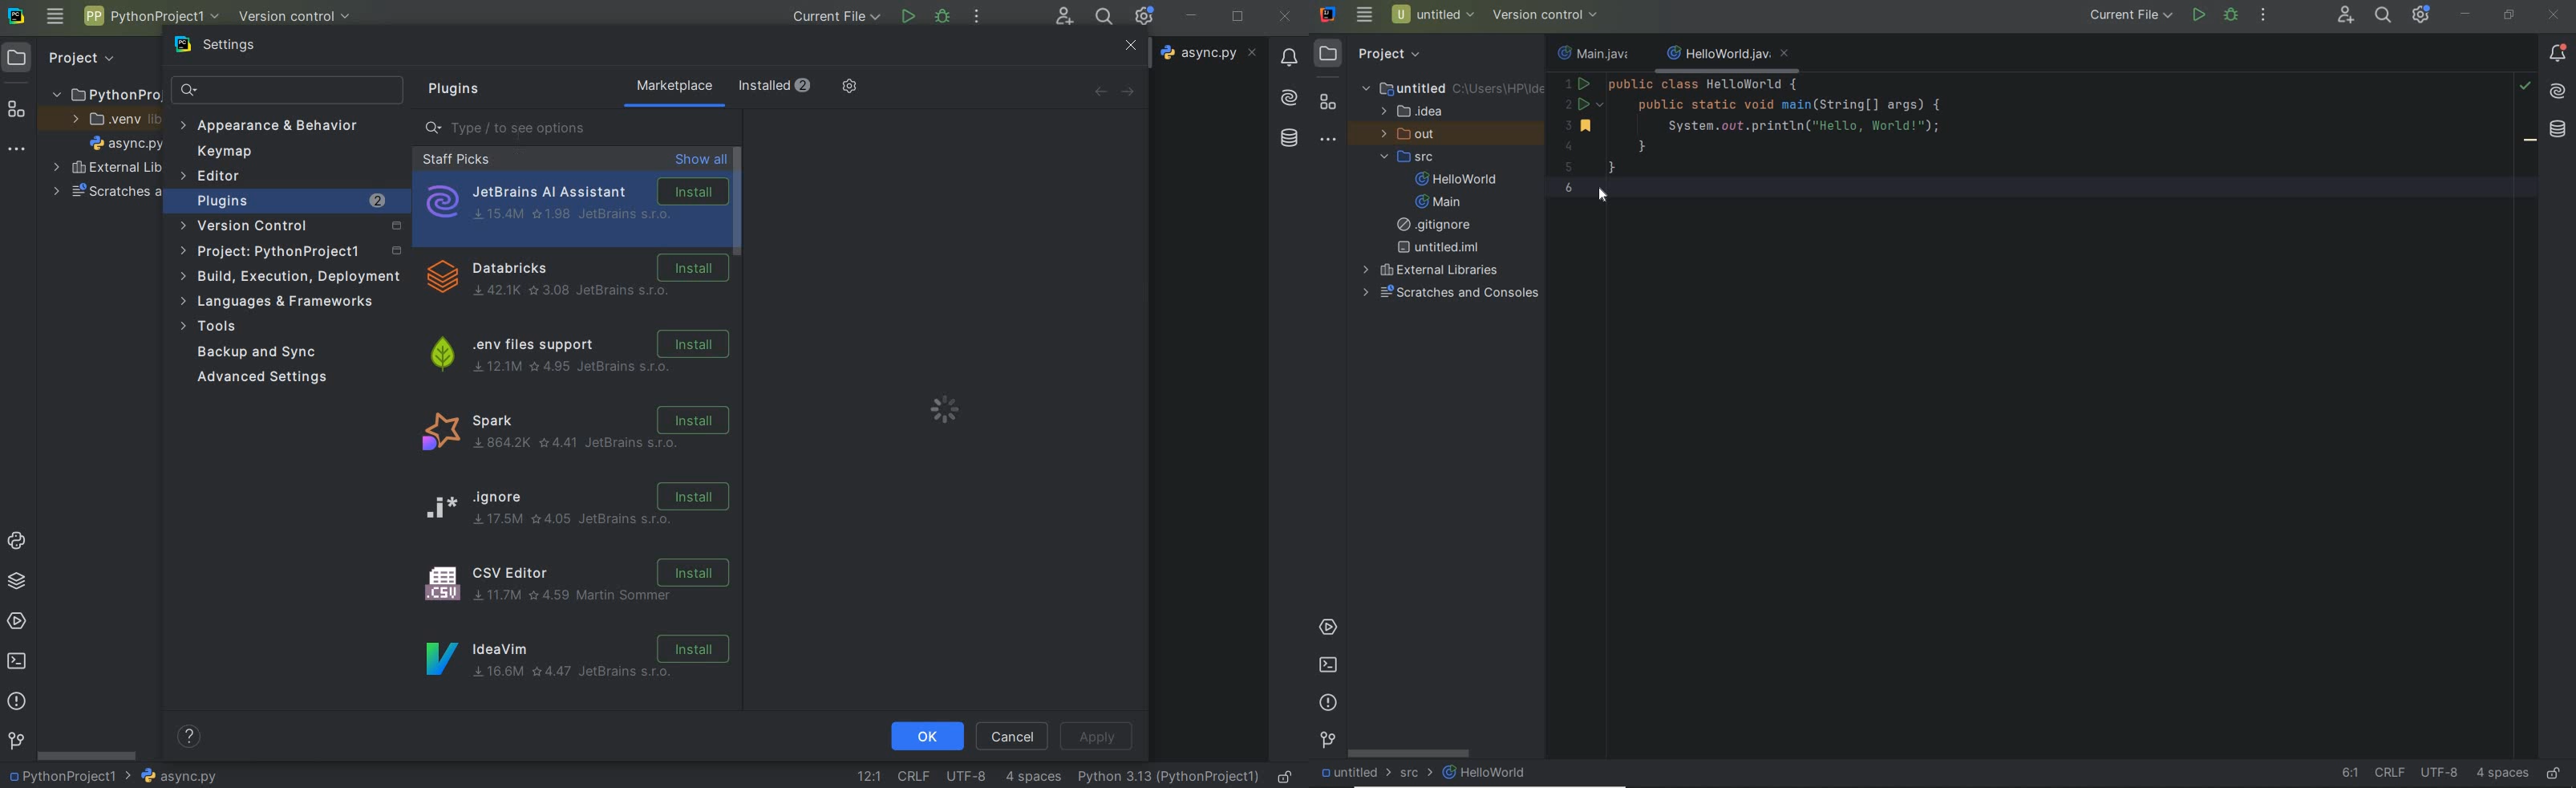 The height and width of the screenshot is (812, 2576). I want to click on make file ready only, so click(1288, 777).